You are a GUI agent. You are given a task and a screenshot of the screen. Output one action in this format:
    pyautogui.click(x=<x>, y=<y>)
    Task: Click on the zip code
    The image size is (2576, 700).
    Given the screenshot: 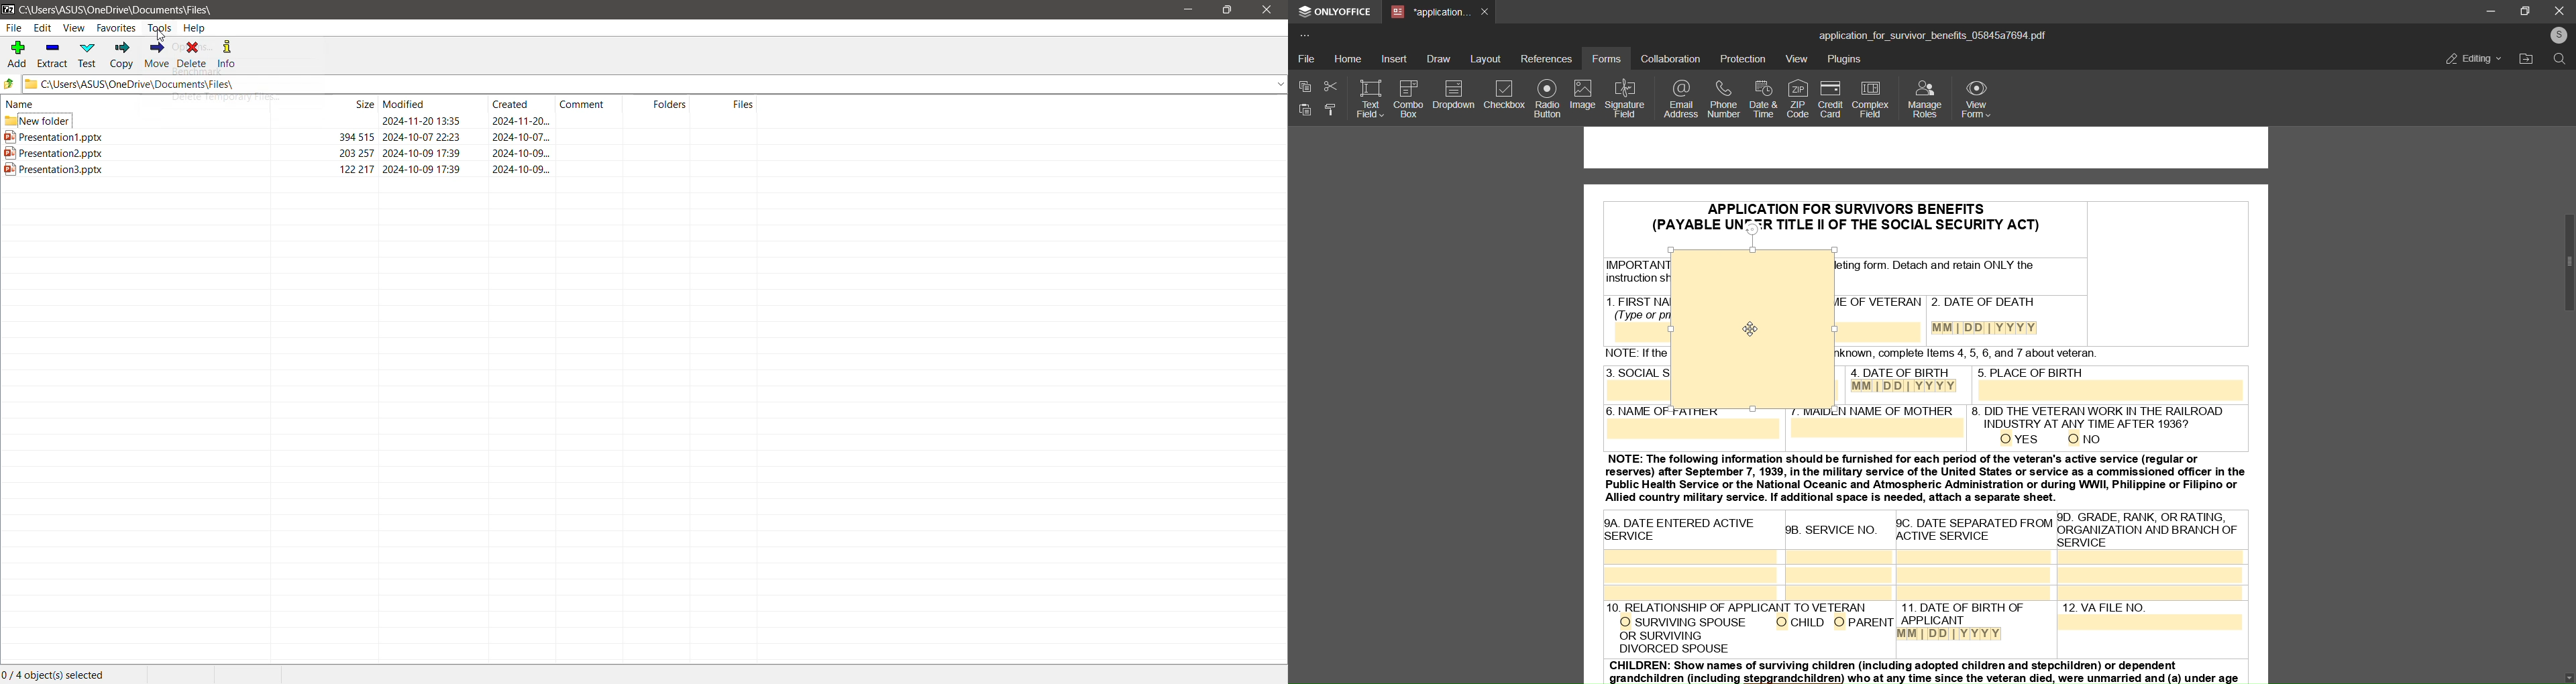 What is the action you would take?
    pyautogui.click(x=1796, y=97)
    